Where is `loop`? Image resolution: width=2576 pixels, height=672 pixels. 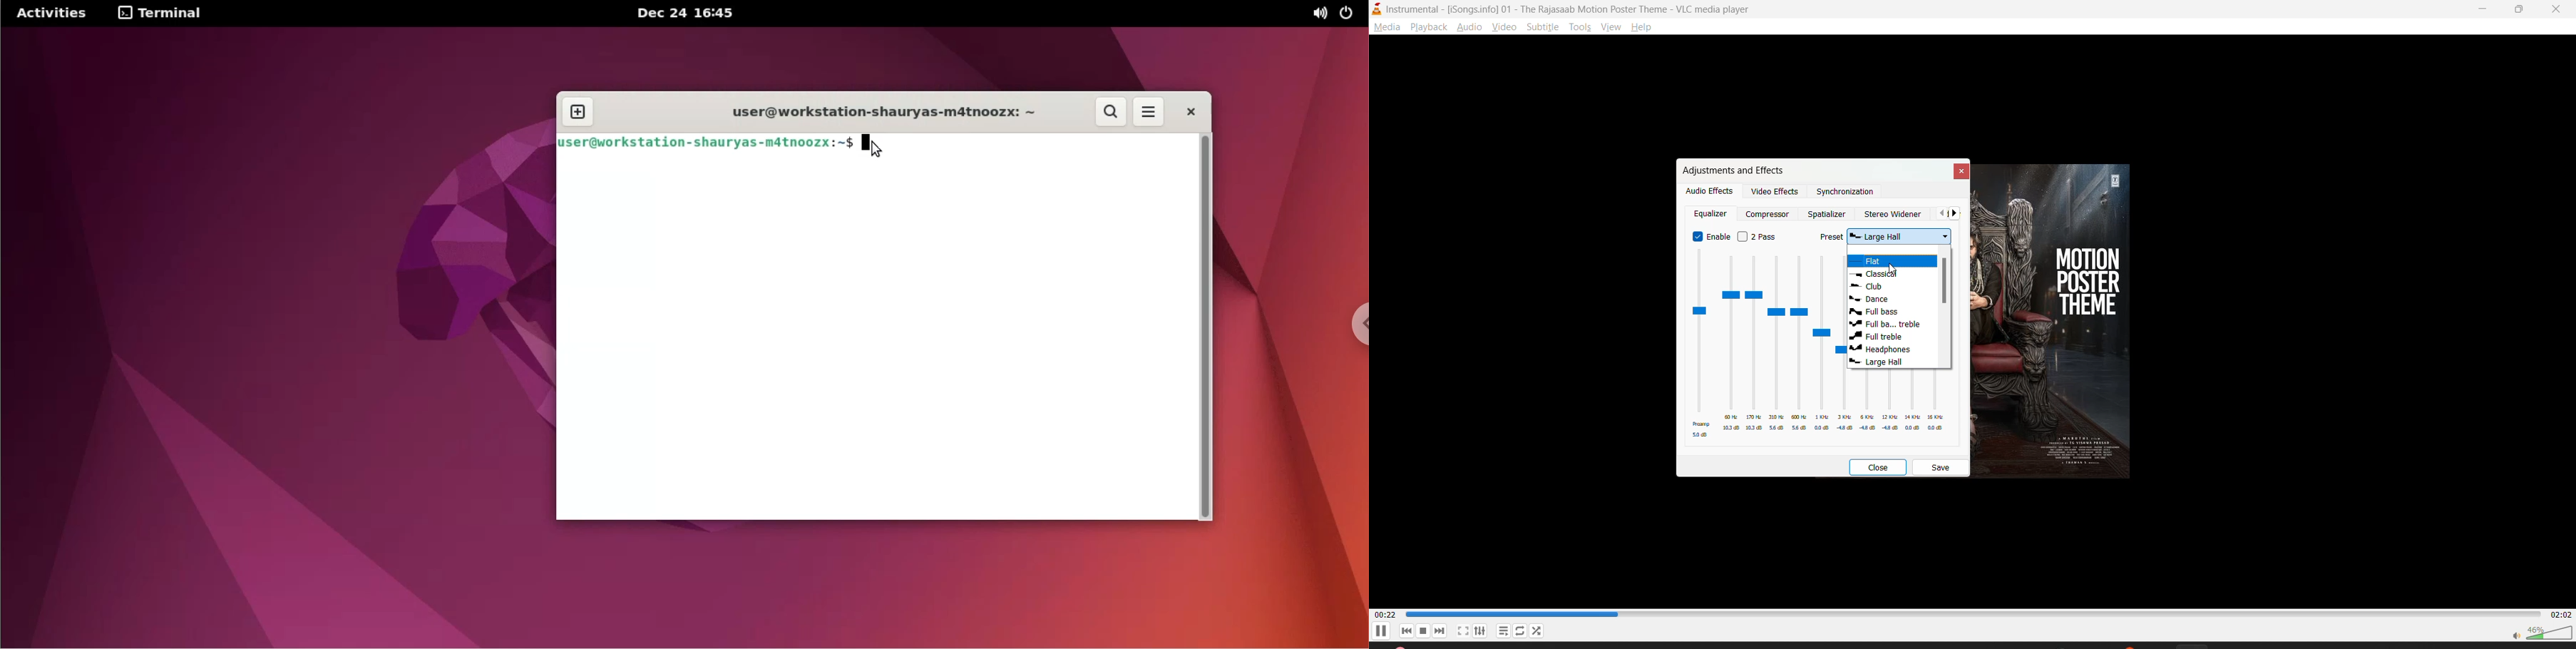 loop is located at coordinates (1520, 630).